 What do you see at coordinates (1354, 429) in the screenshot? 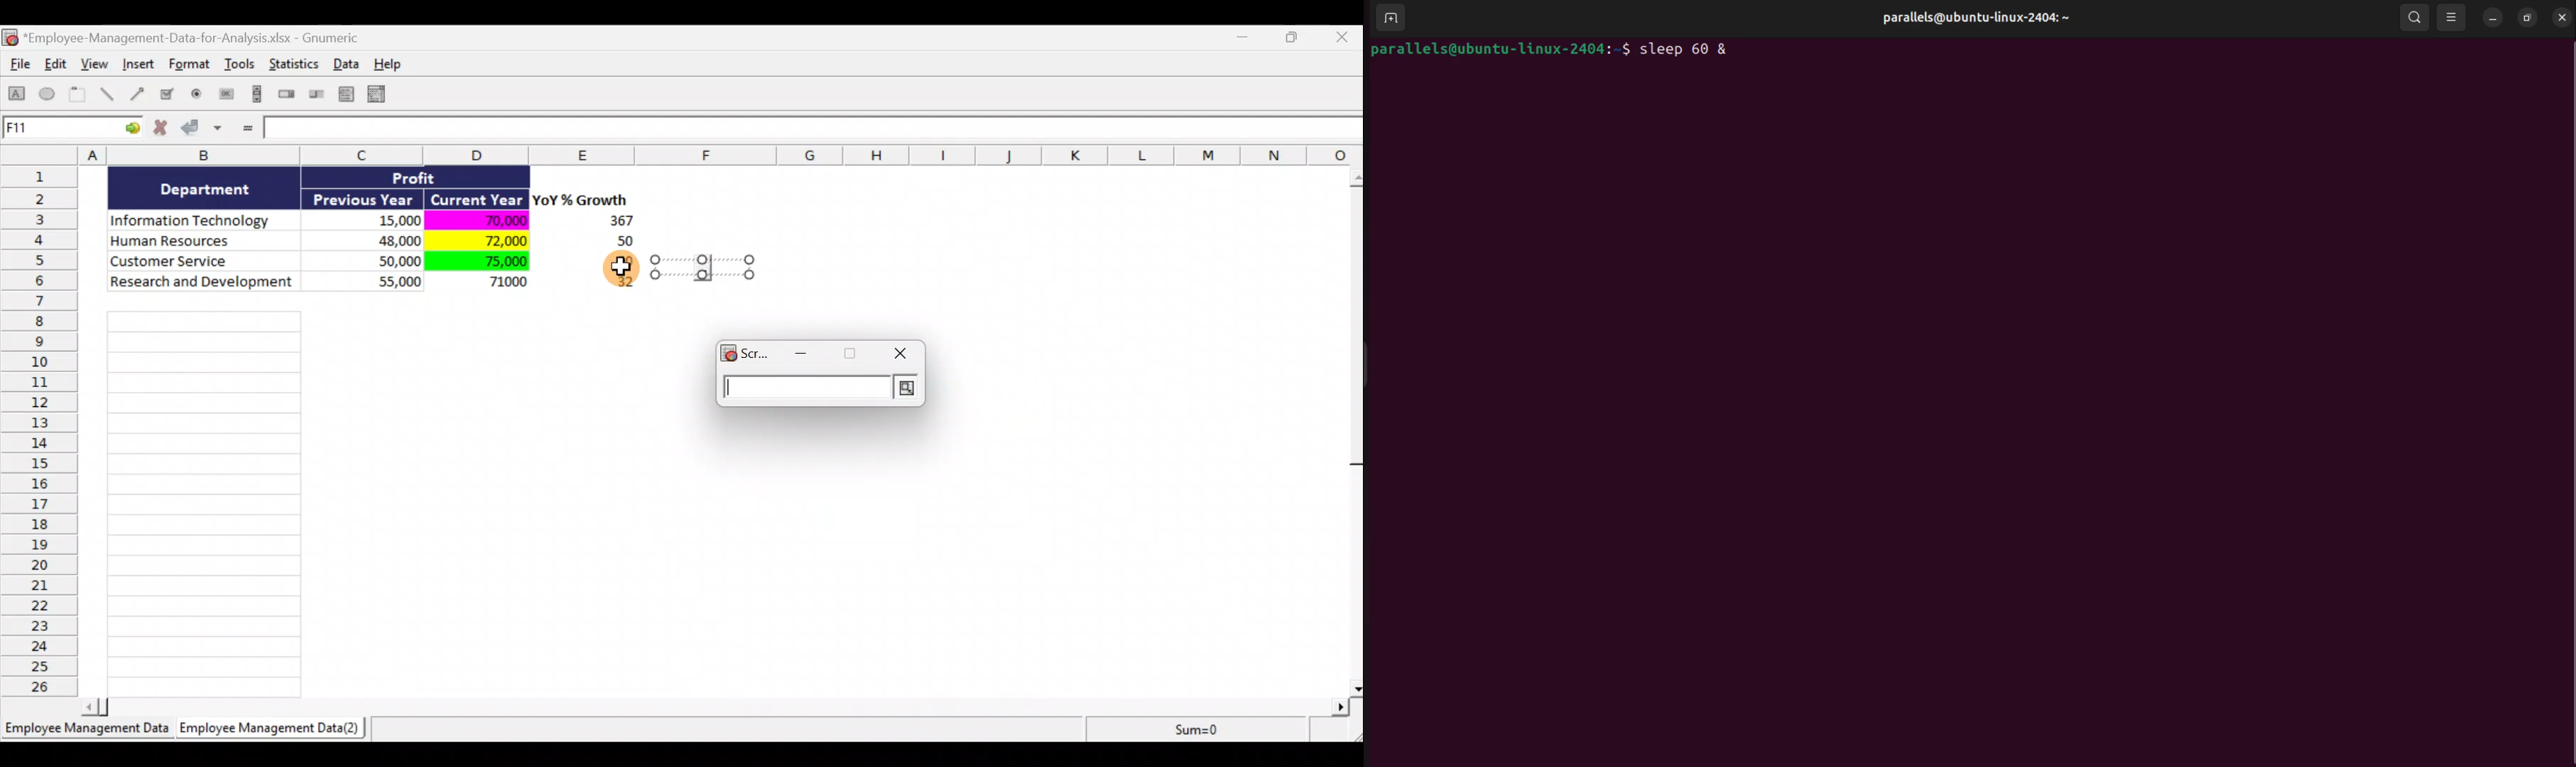
I see `Scroll bar` at bounding box center [1354, 429].